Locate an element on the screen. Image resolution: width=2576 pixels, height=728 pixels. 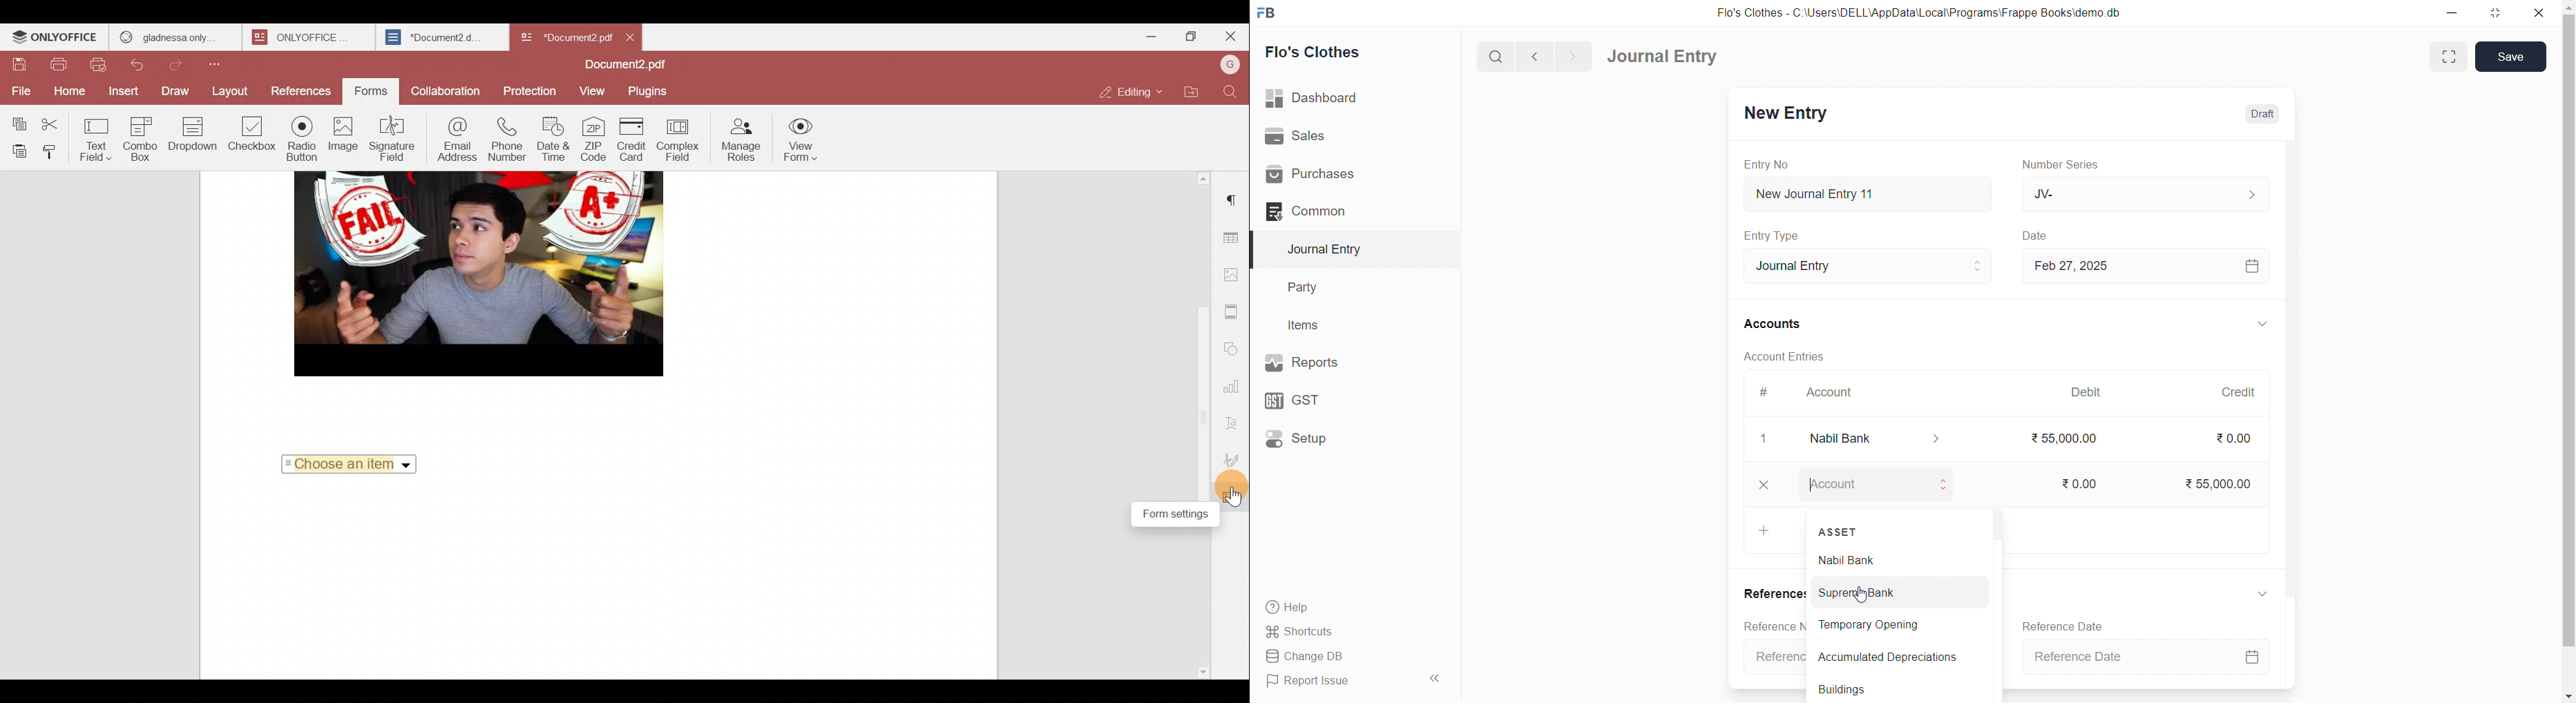
Account name is located at coordinates (1227, 68).